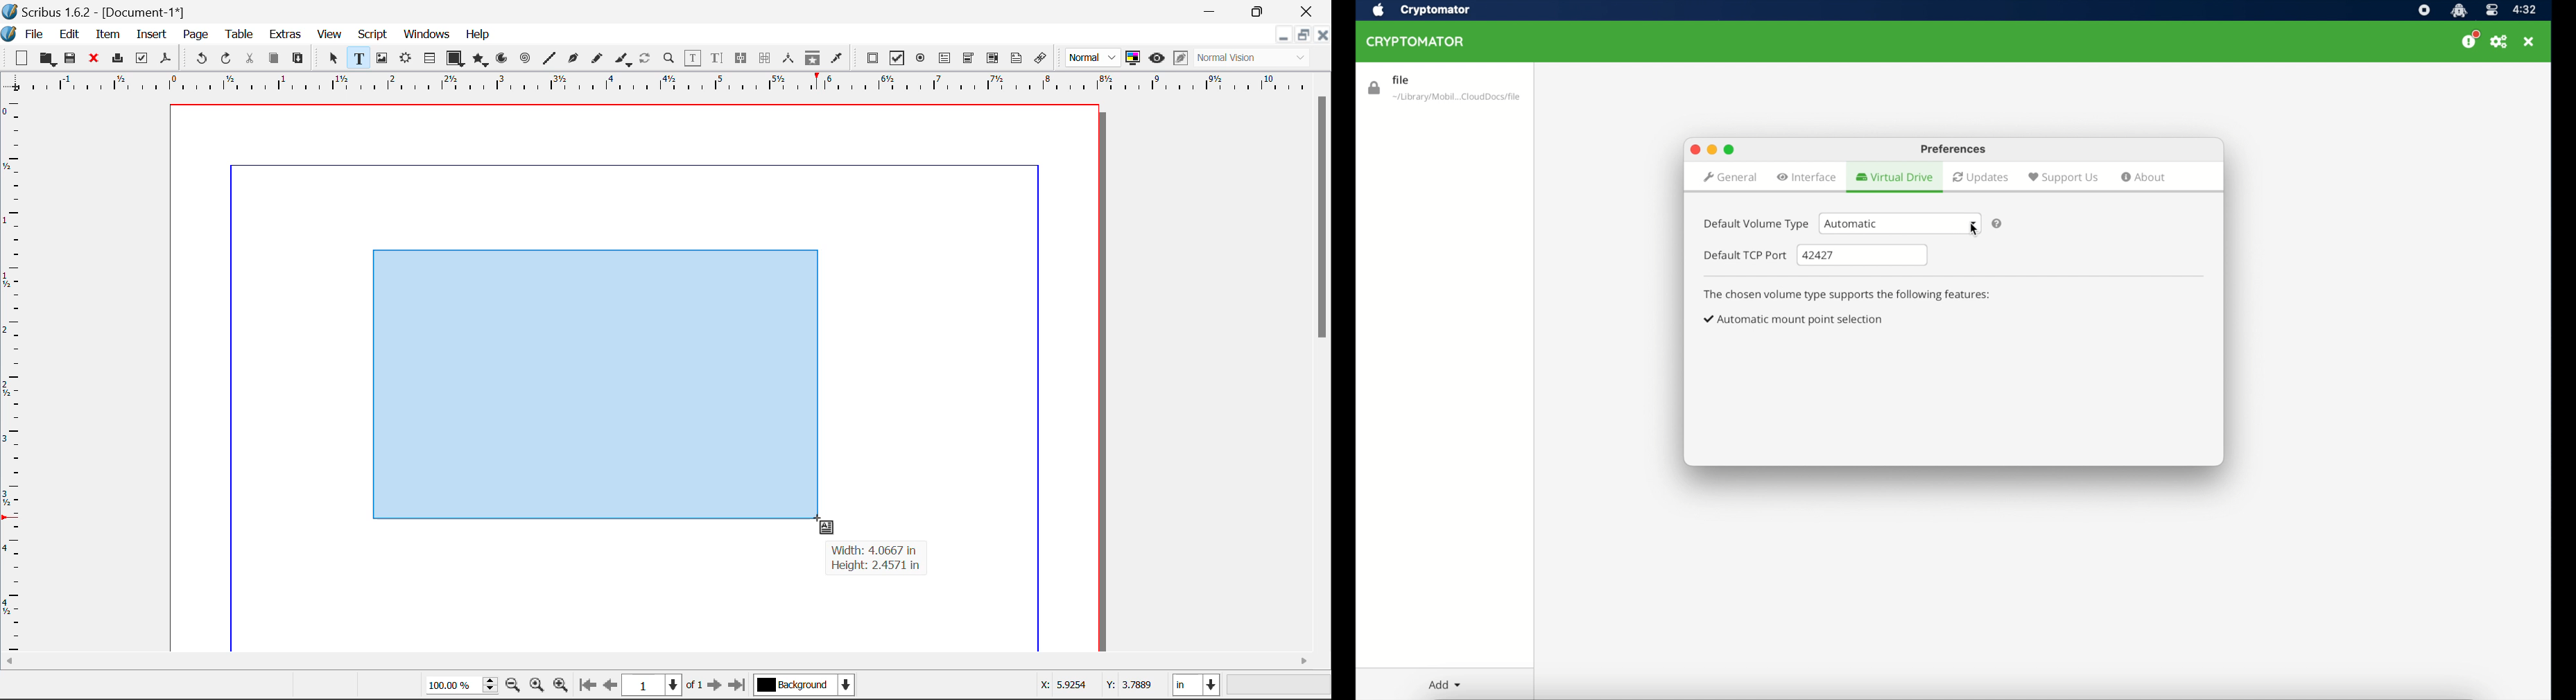 The width and height of the screenshot is (2576, 700). What do you see at coordinates (717, 688) in the screenshot?
I see `Next Page` at bounding box center [717, 688].